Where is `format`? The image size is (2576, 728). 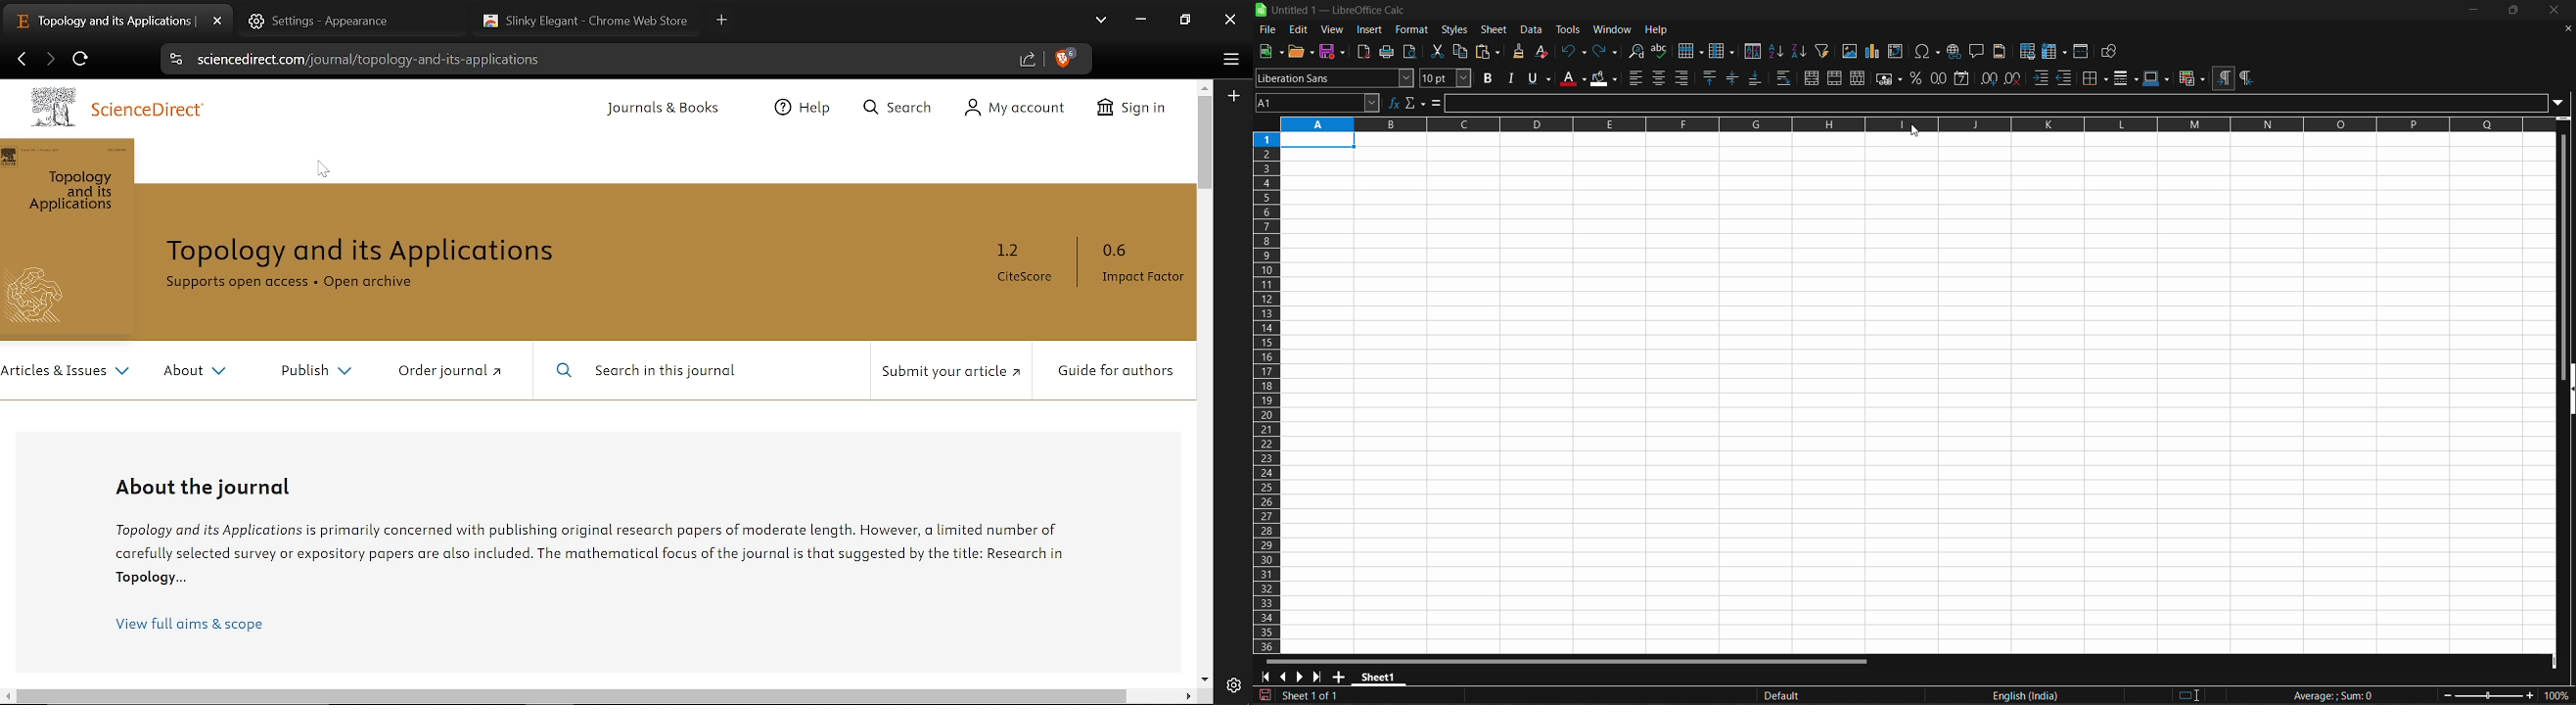 format is located at coordinates (1412, 29).